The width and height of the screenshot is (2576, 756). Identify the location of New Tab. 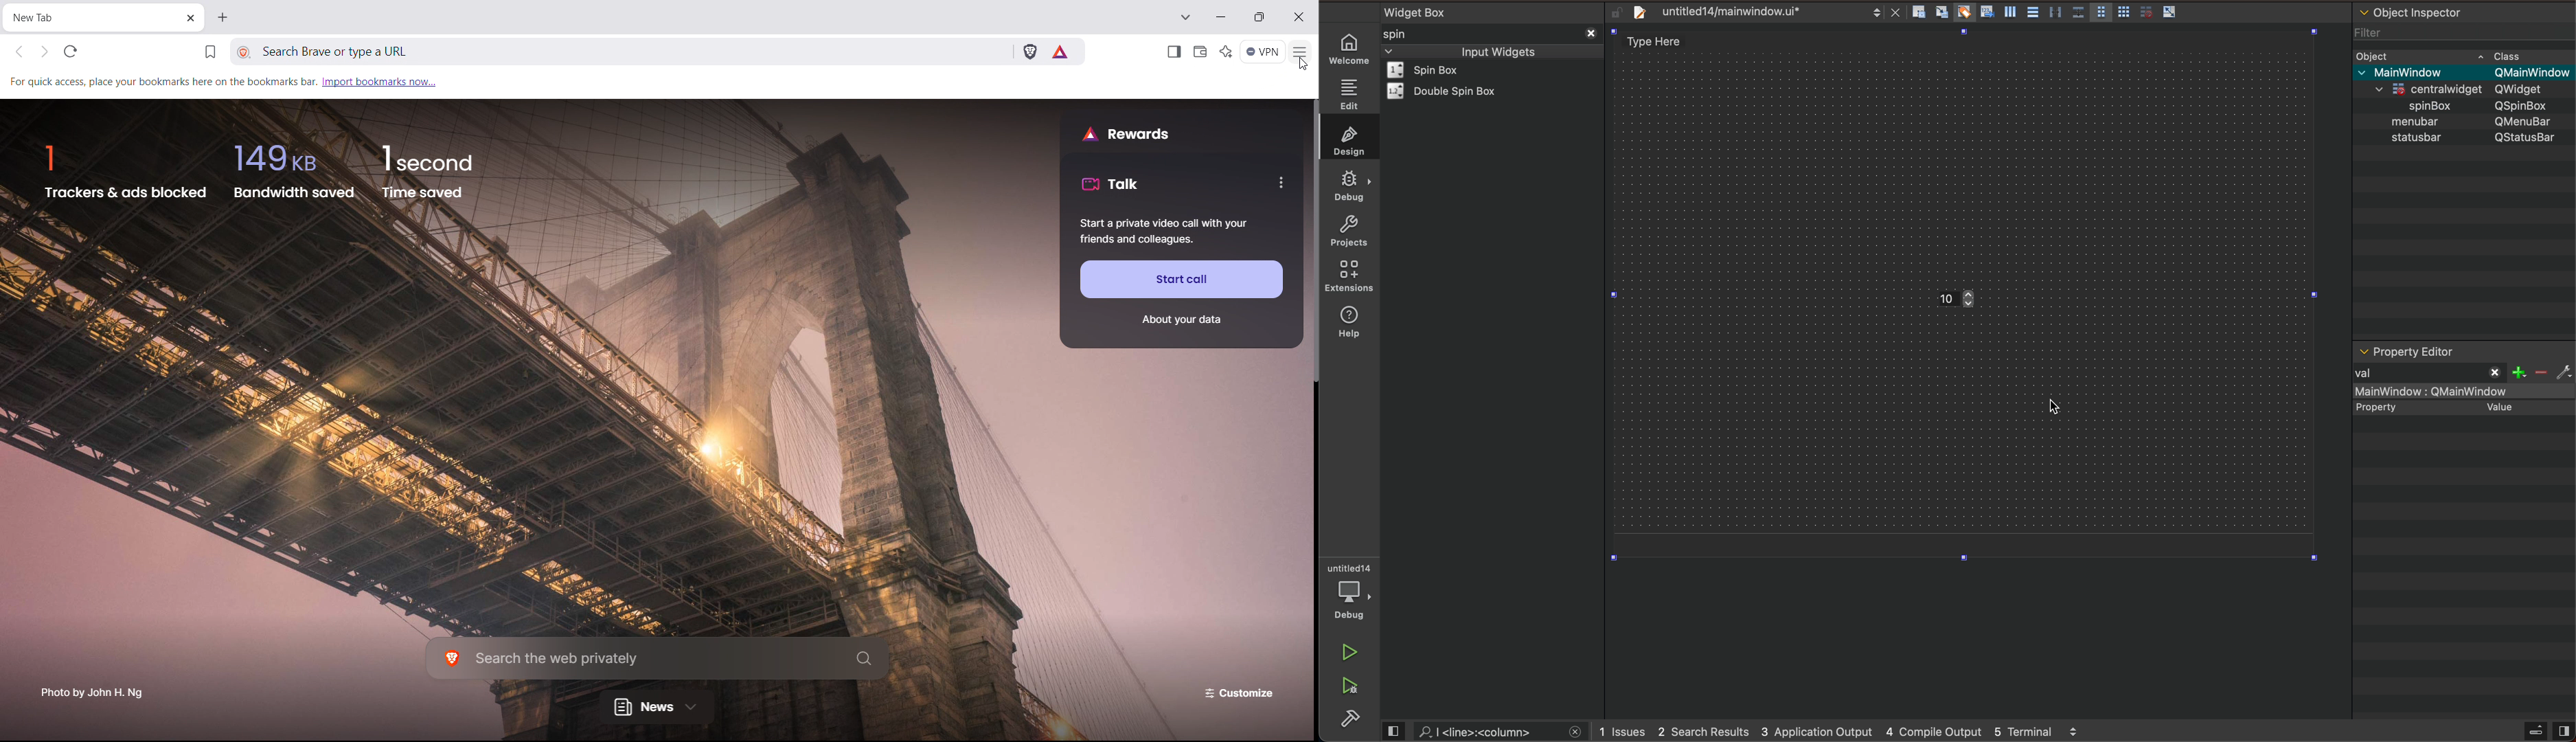
(91, 18).